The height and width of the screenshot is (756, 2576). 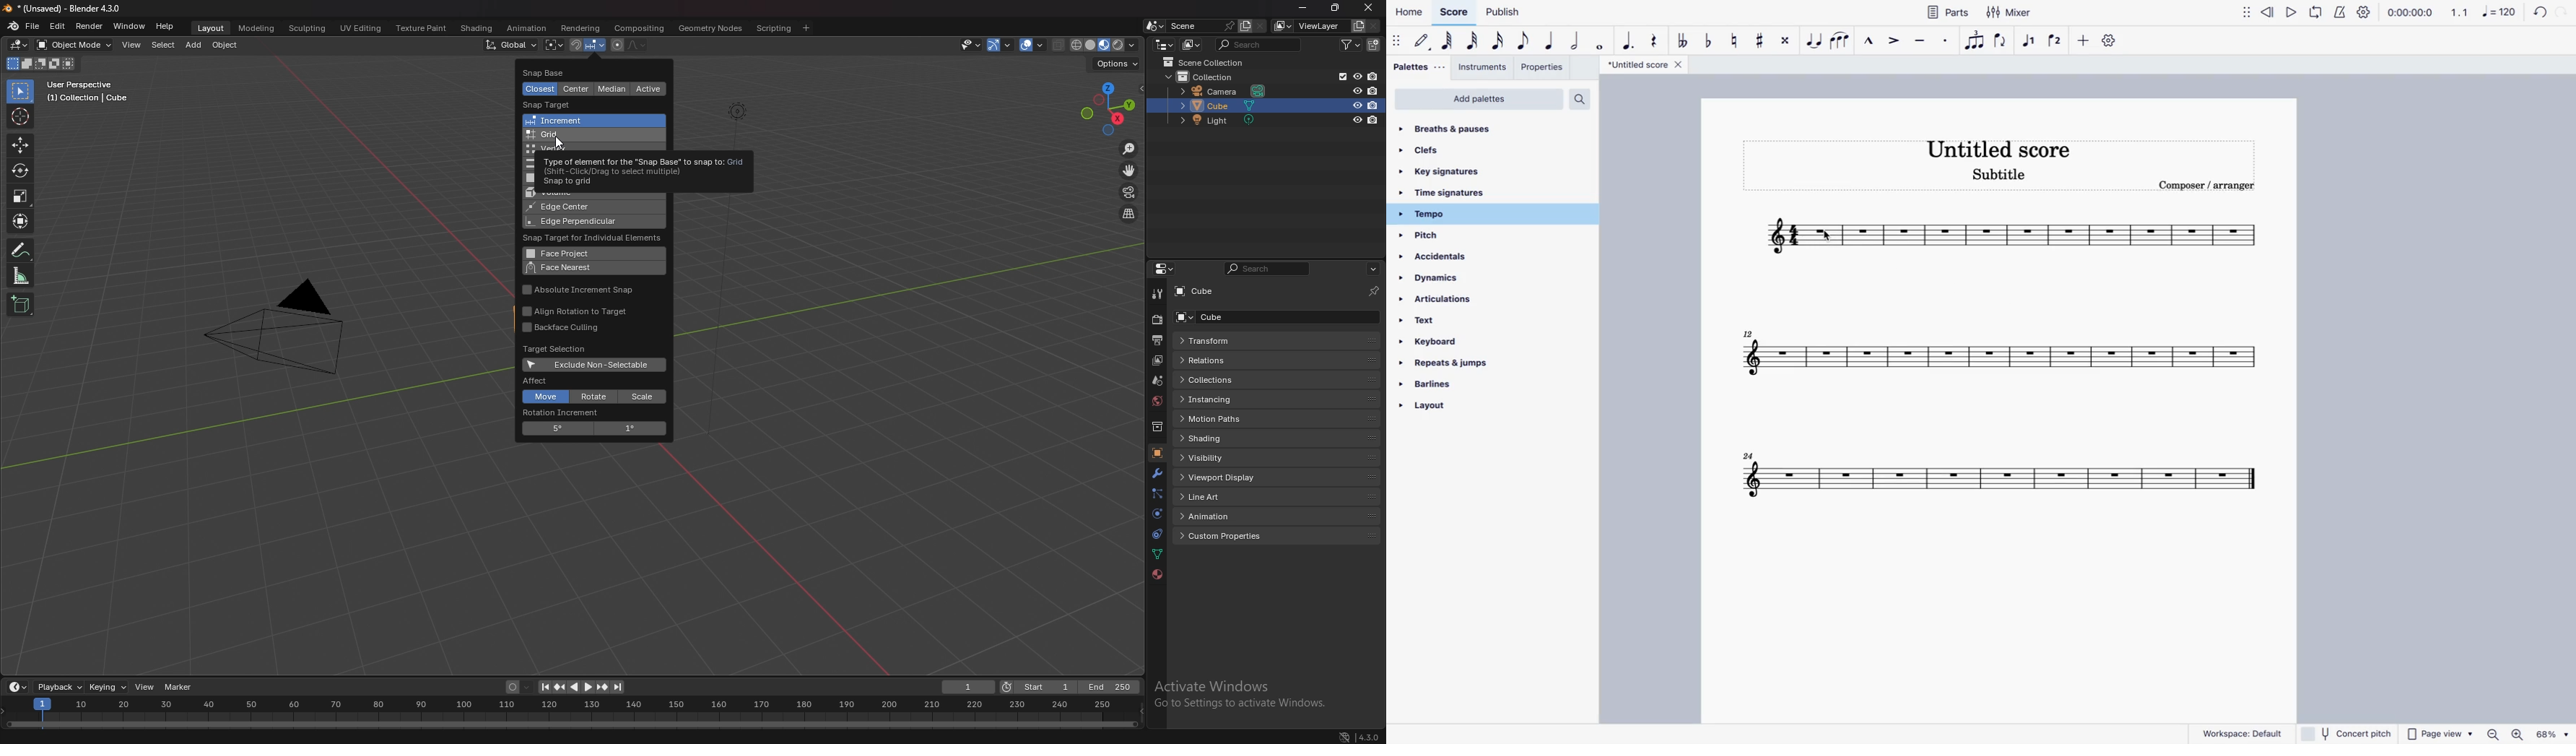 What do you see at coordinates (578, 222) in the screenshot?
I see `edge perpendicular` at bounding box center [578, 222].